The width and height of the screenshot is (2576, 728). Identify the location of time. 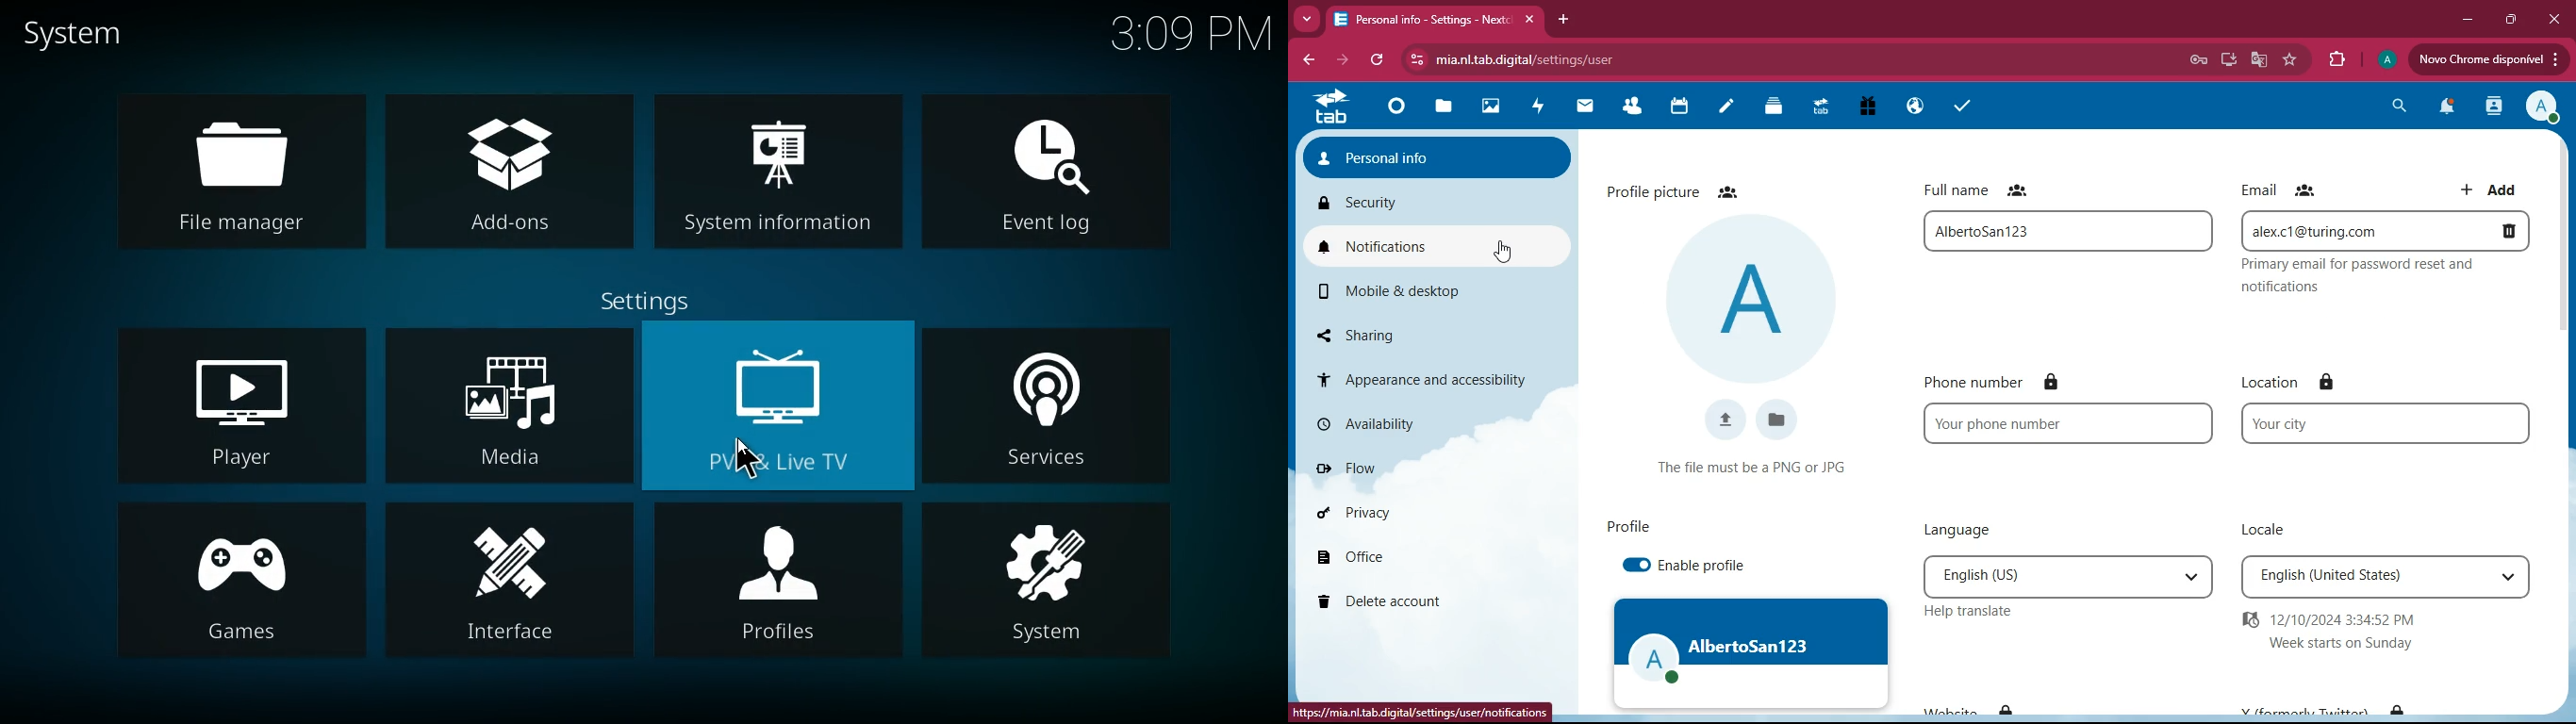
(2355, 632).